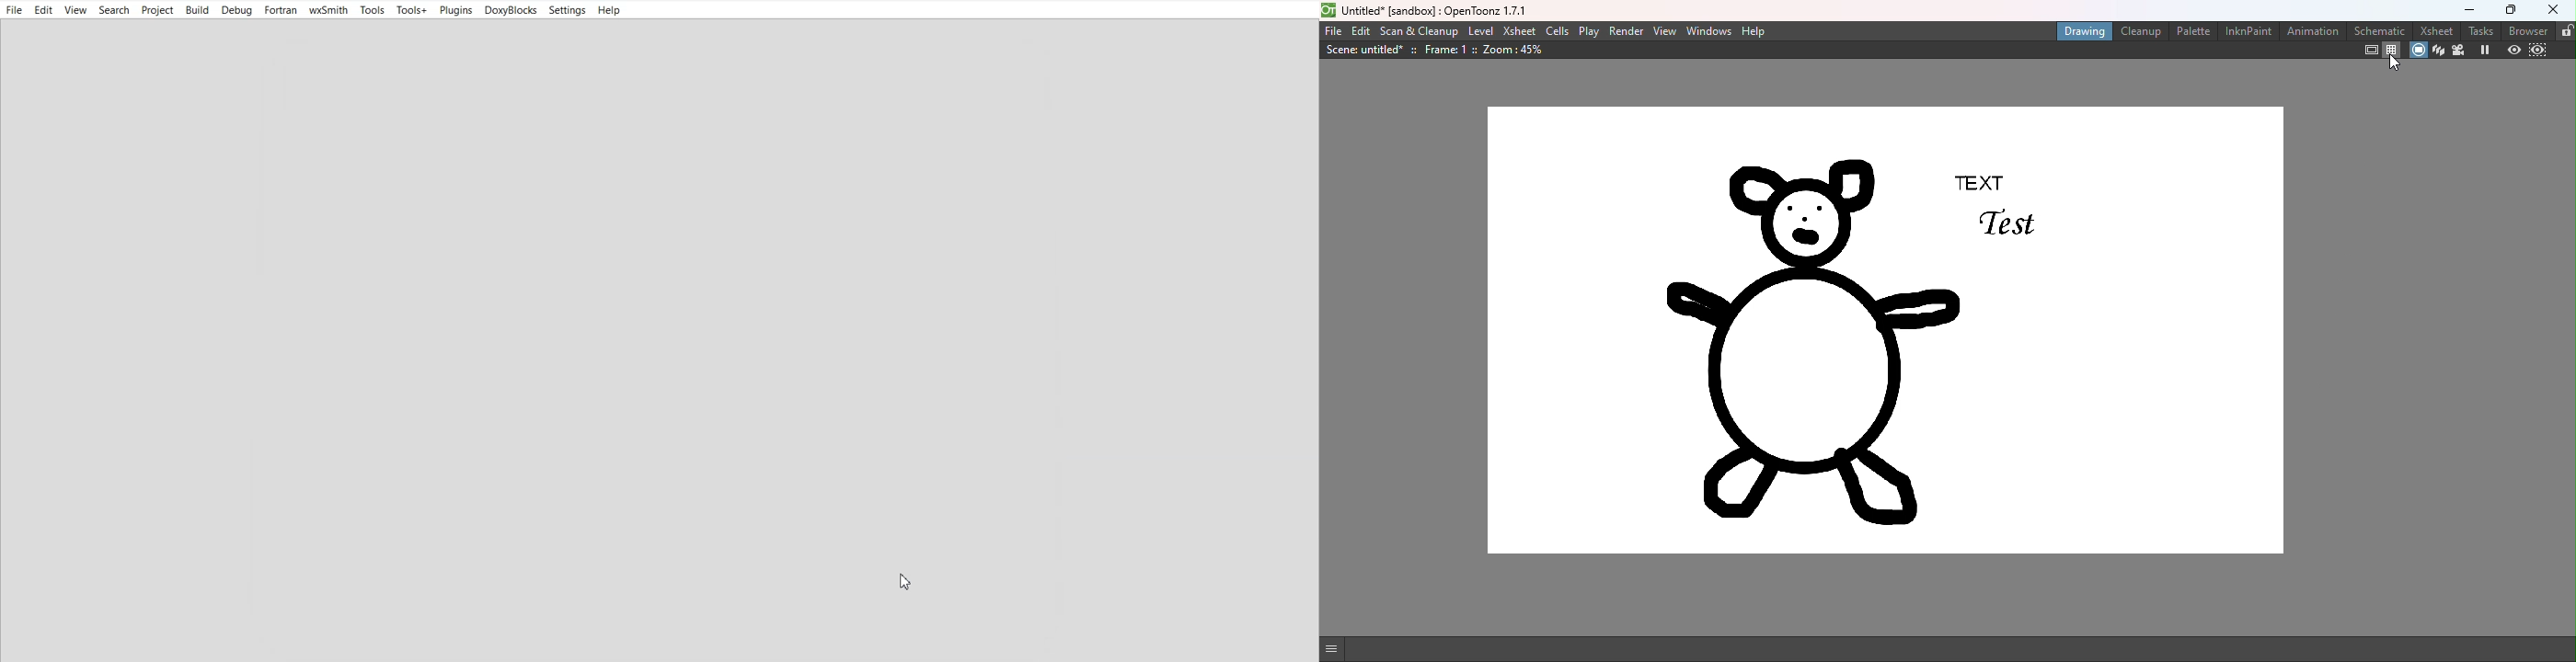 This screenshot has width=2576, height=672. I want to click on Safe area, so click(2370, 49).